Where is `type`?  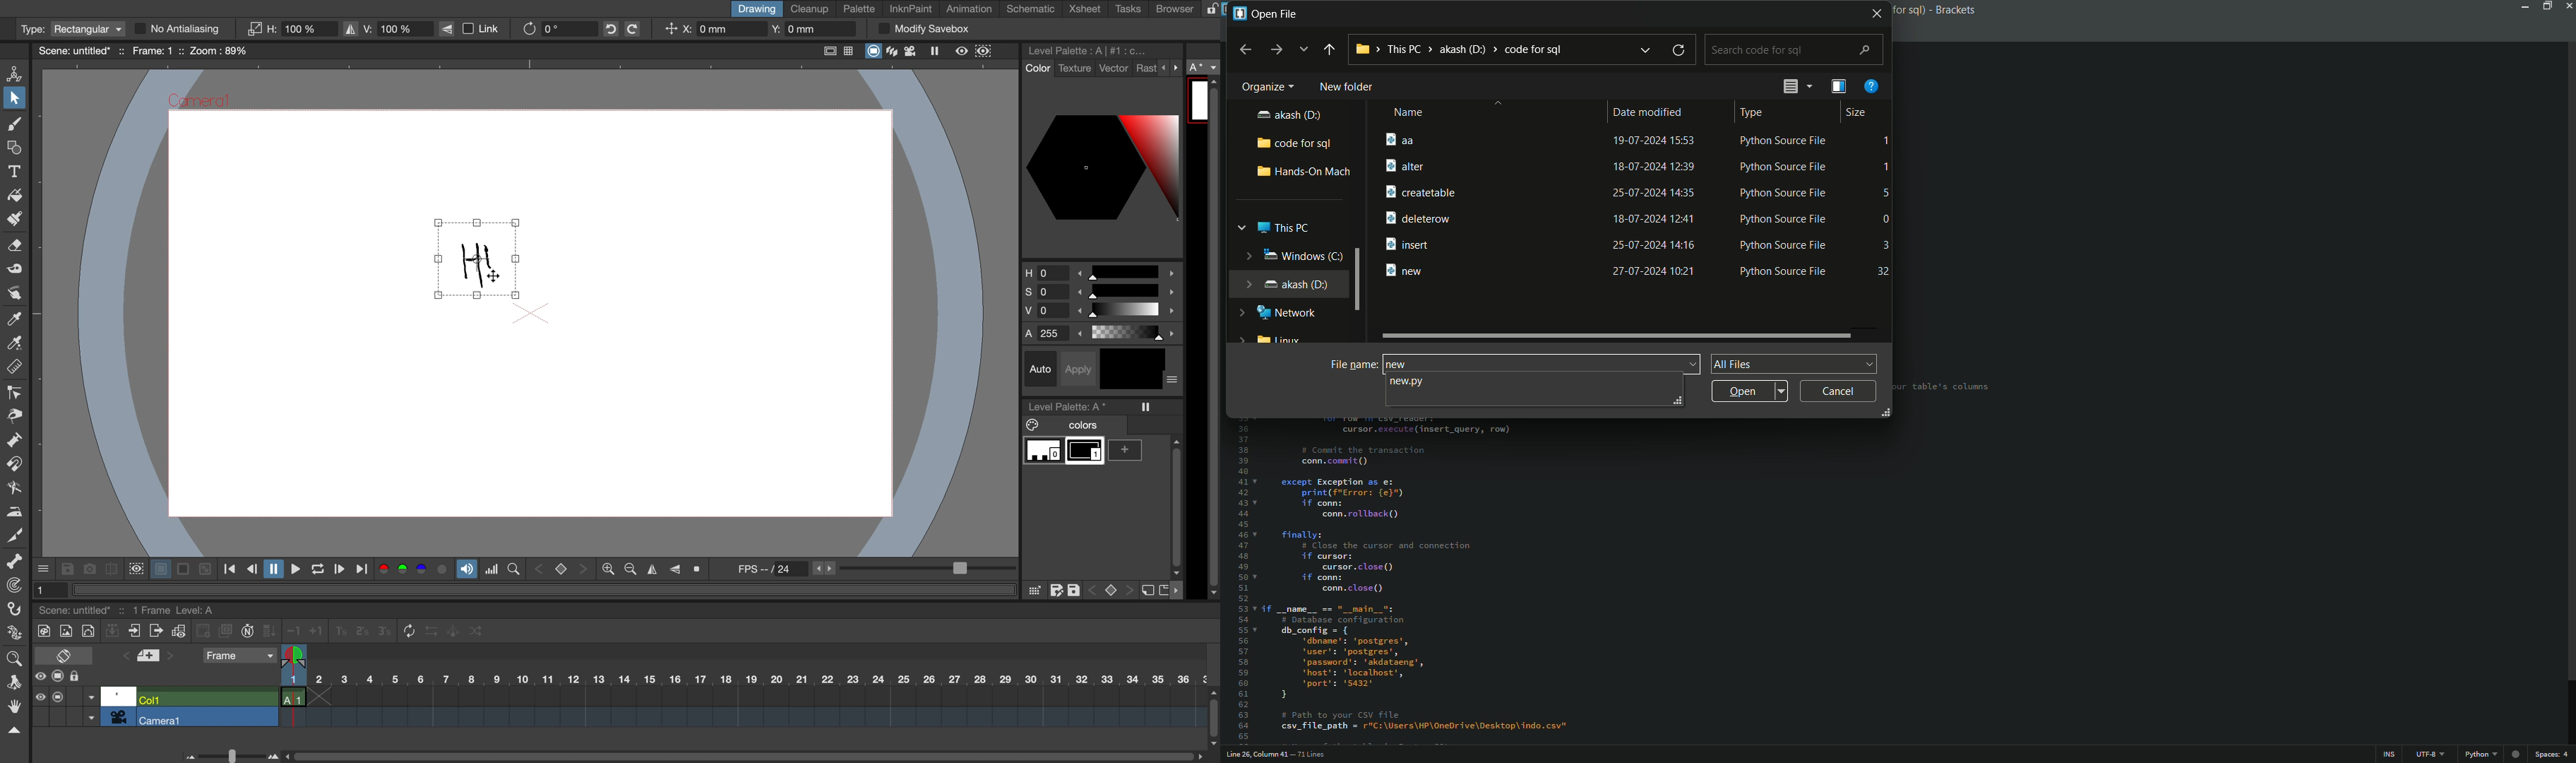
type is located at coordinates (1751, 114).